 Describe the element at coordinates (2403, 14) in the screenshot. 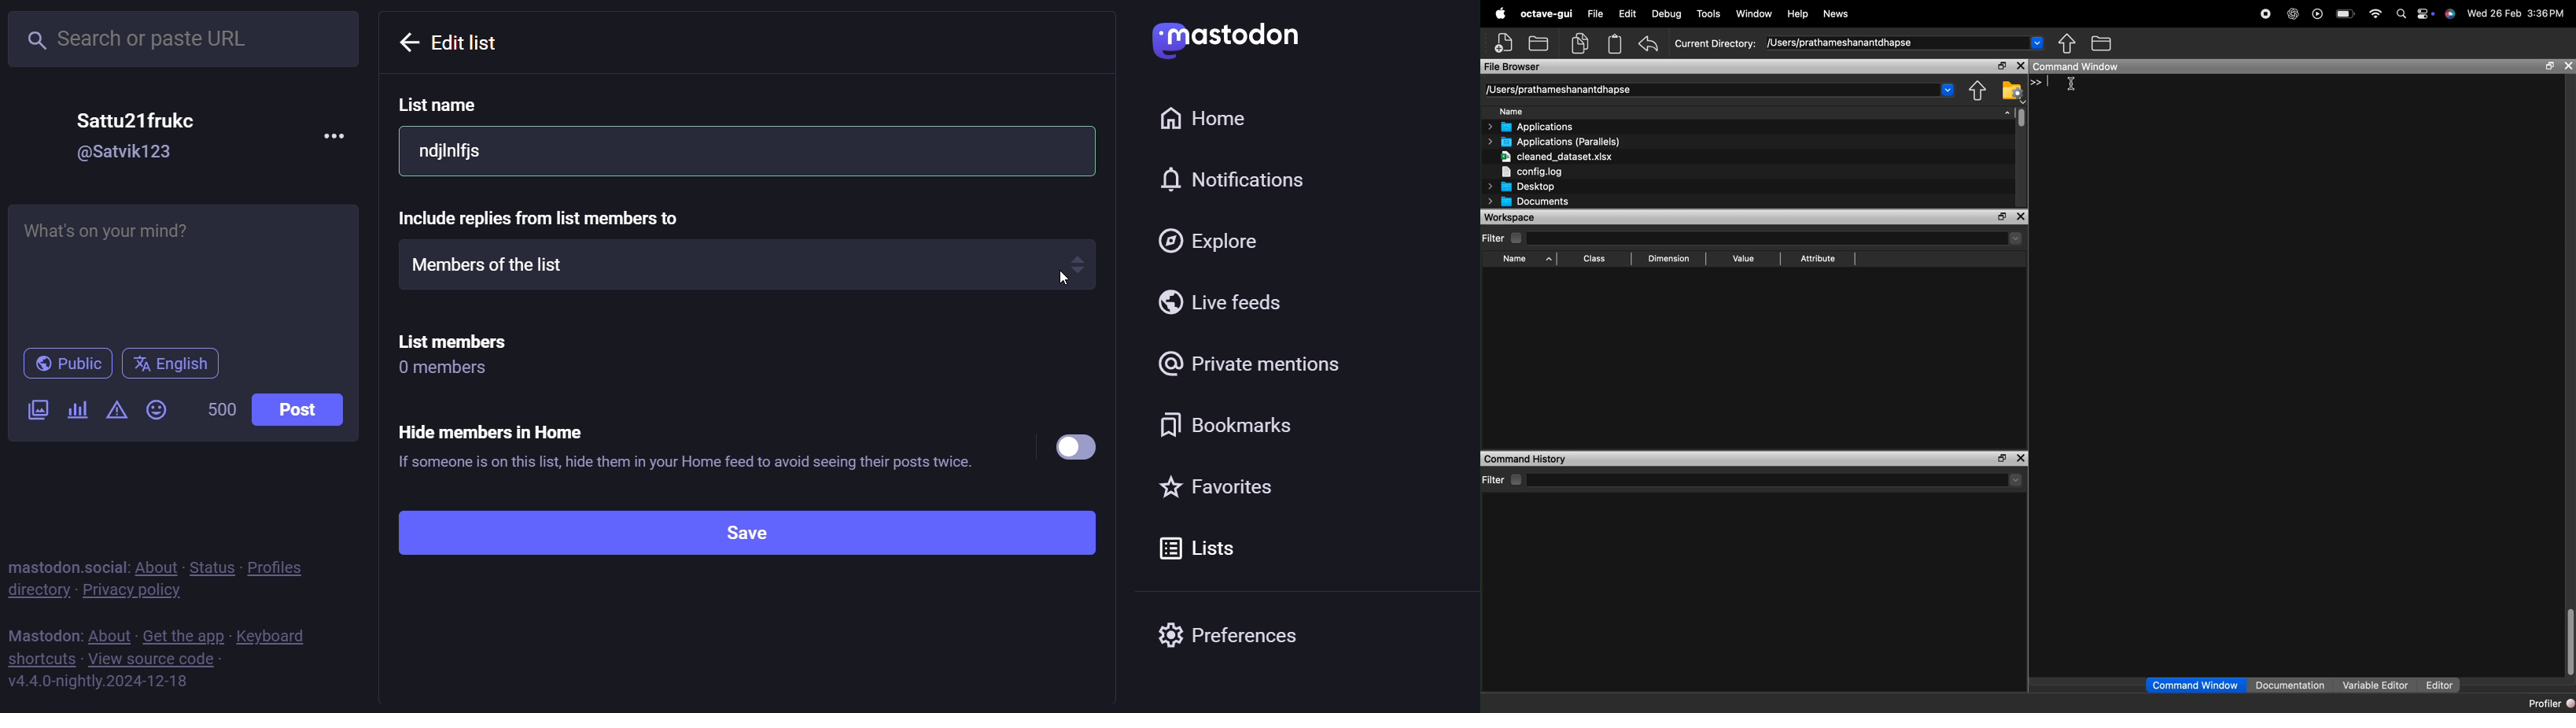

I see `search` at that location.